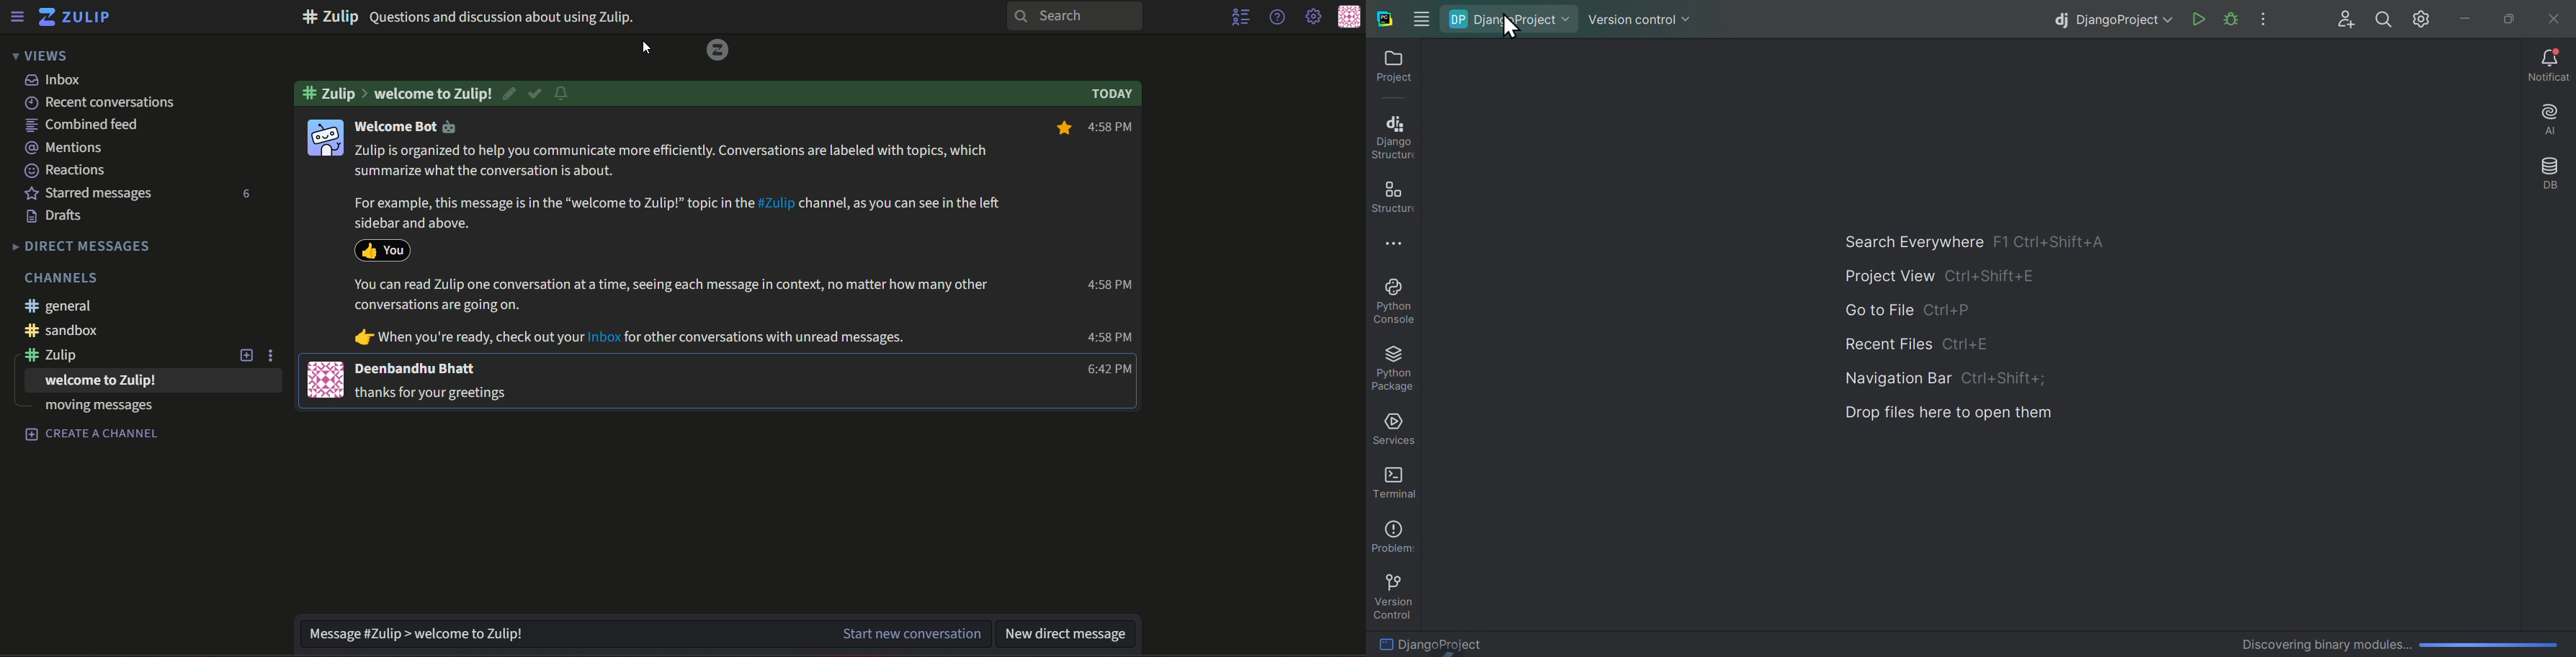 The image size is (2576, 672). I want to click on Add, so click(243, 355).